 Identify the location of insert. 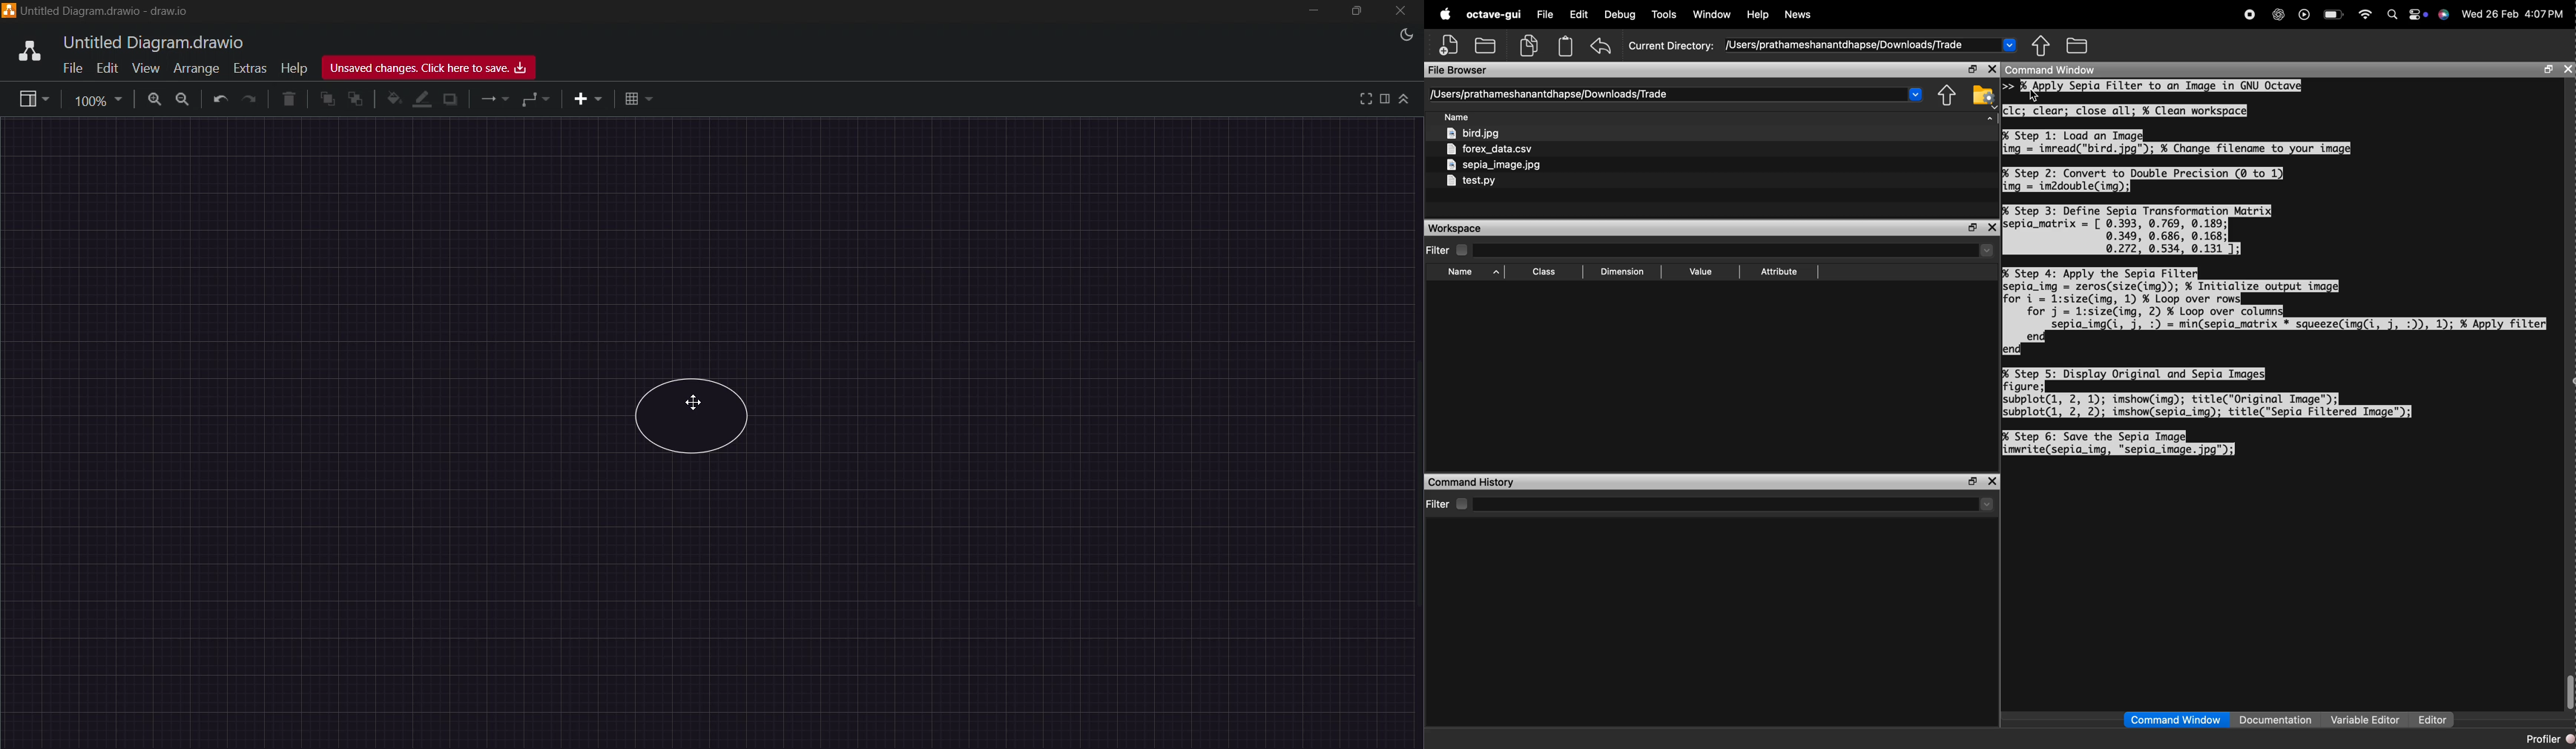
(589, 99).